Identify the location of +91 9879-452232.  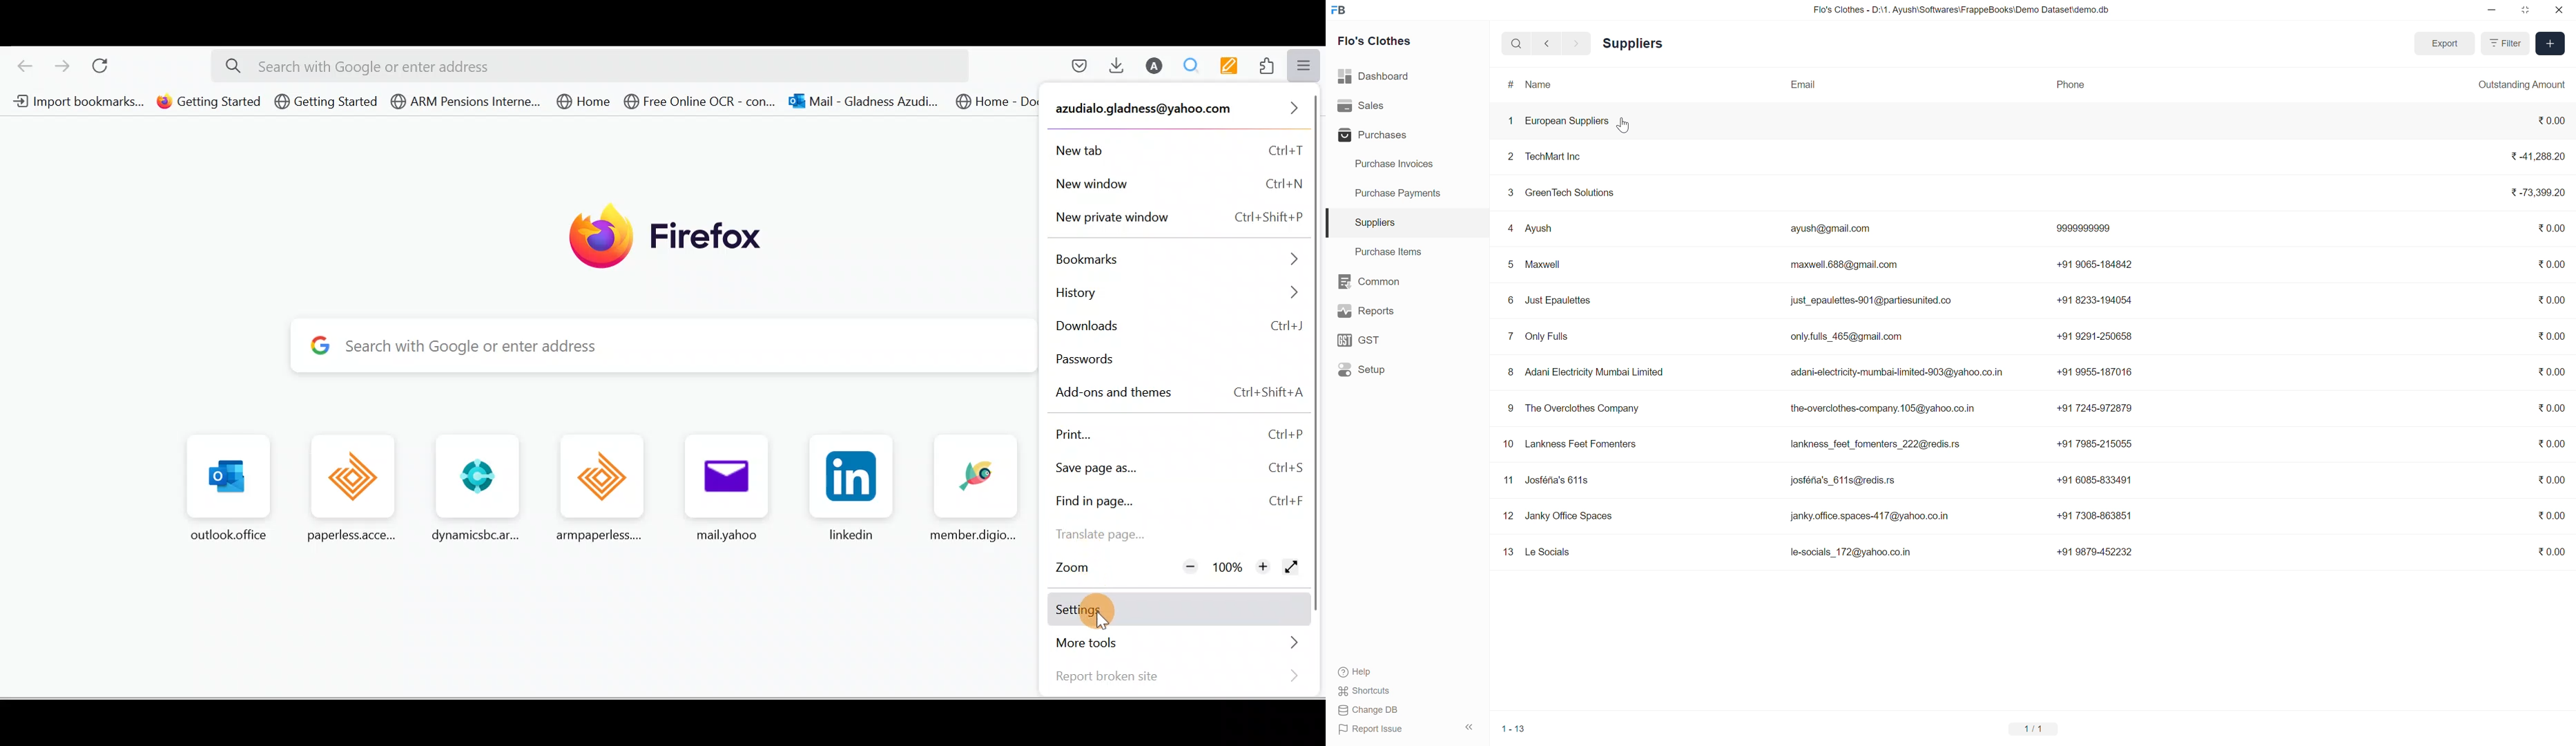
(2097, 550).